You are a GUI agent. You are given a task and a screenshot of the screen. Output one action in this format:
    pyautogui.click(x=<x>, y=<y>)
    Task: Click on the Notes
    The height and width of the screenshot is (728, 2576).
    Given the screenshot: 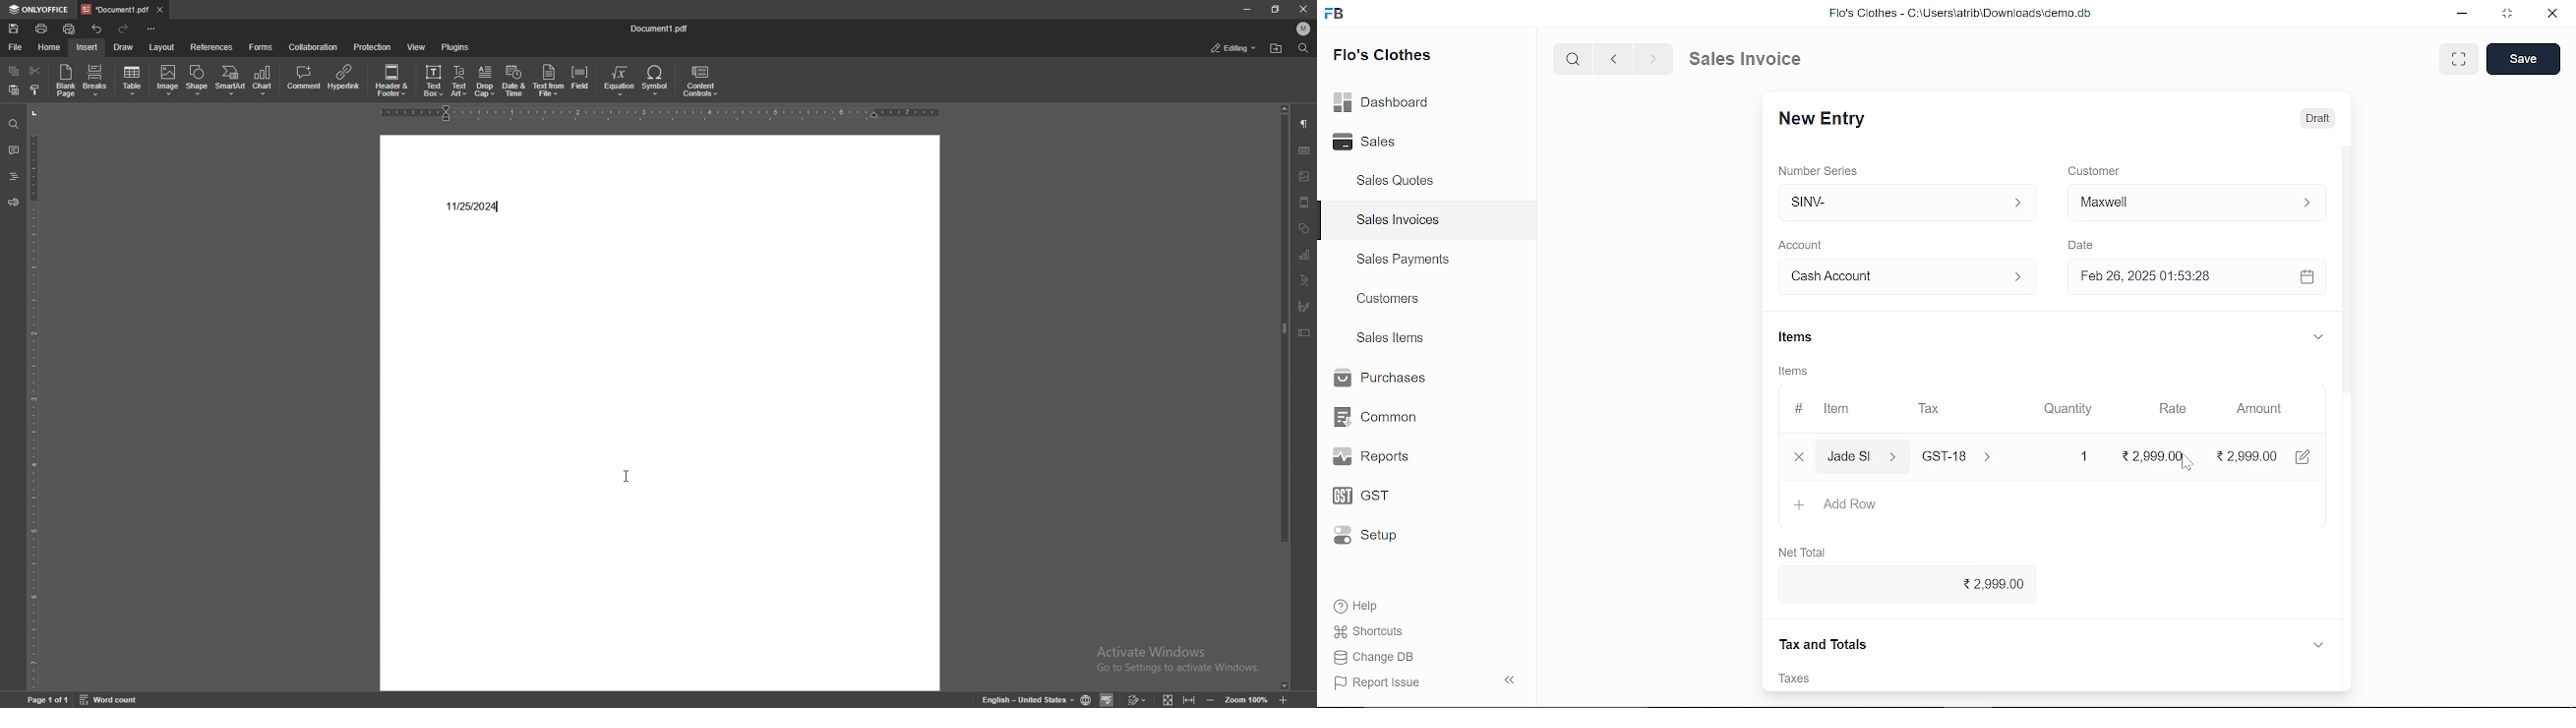 What is the action you would take?
    pyautogui.click(x=1802, y=678)
    